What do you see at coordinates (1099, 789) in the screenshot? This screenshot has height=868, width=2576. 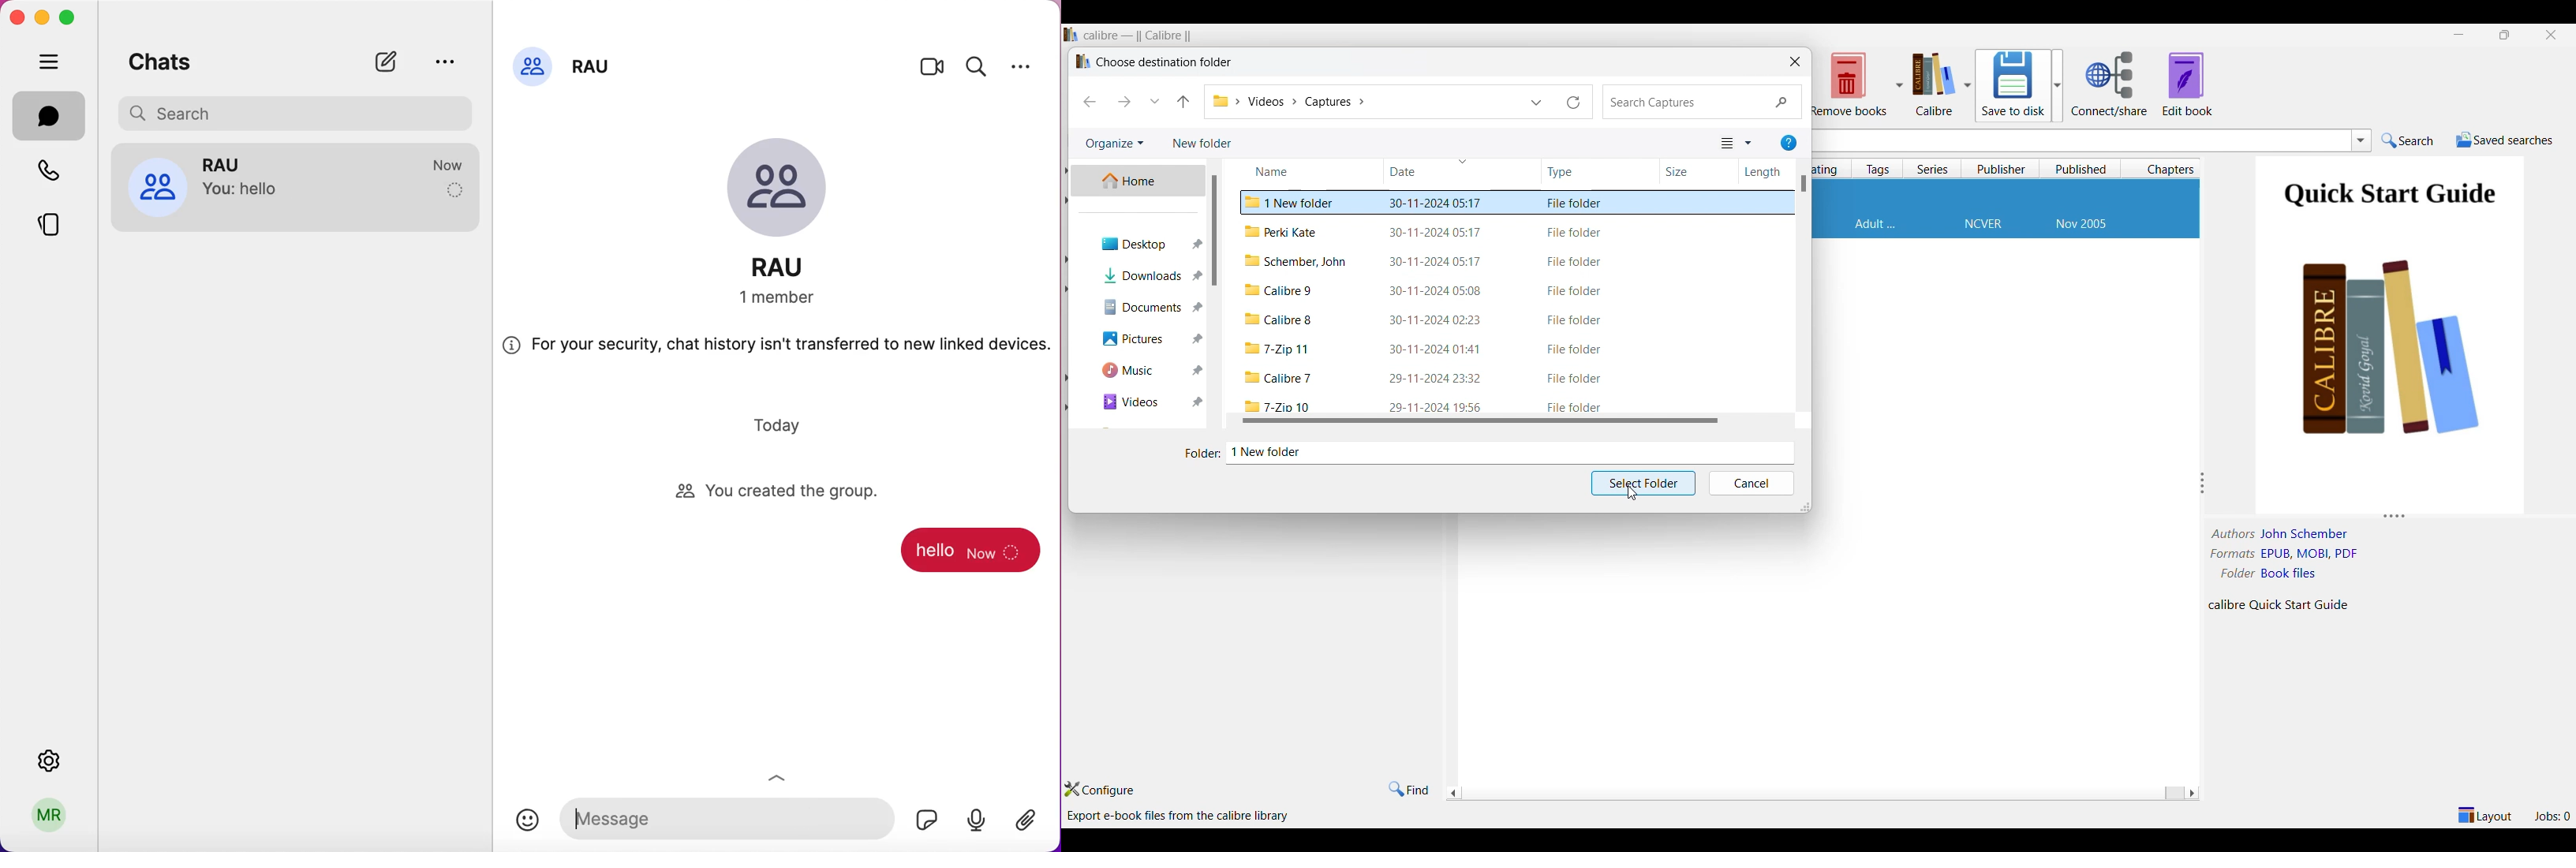 I see `Configure` at bounding box center [1099, 789].